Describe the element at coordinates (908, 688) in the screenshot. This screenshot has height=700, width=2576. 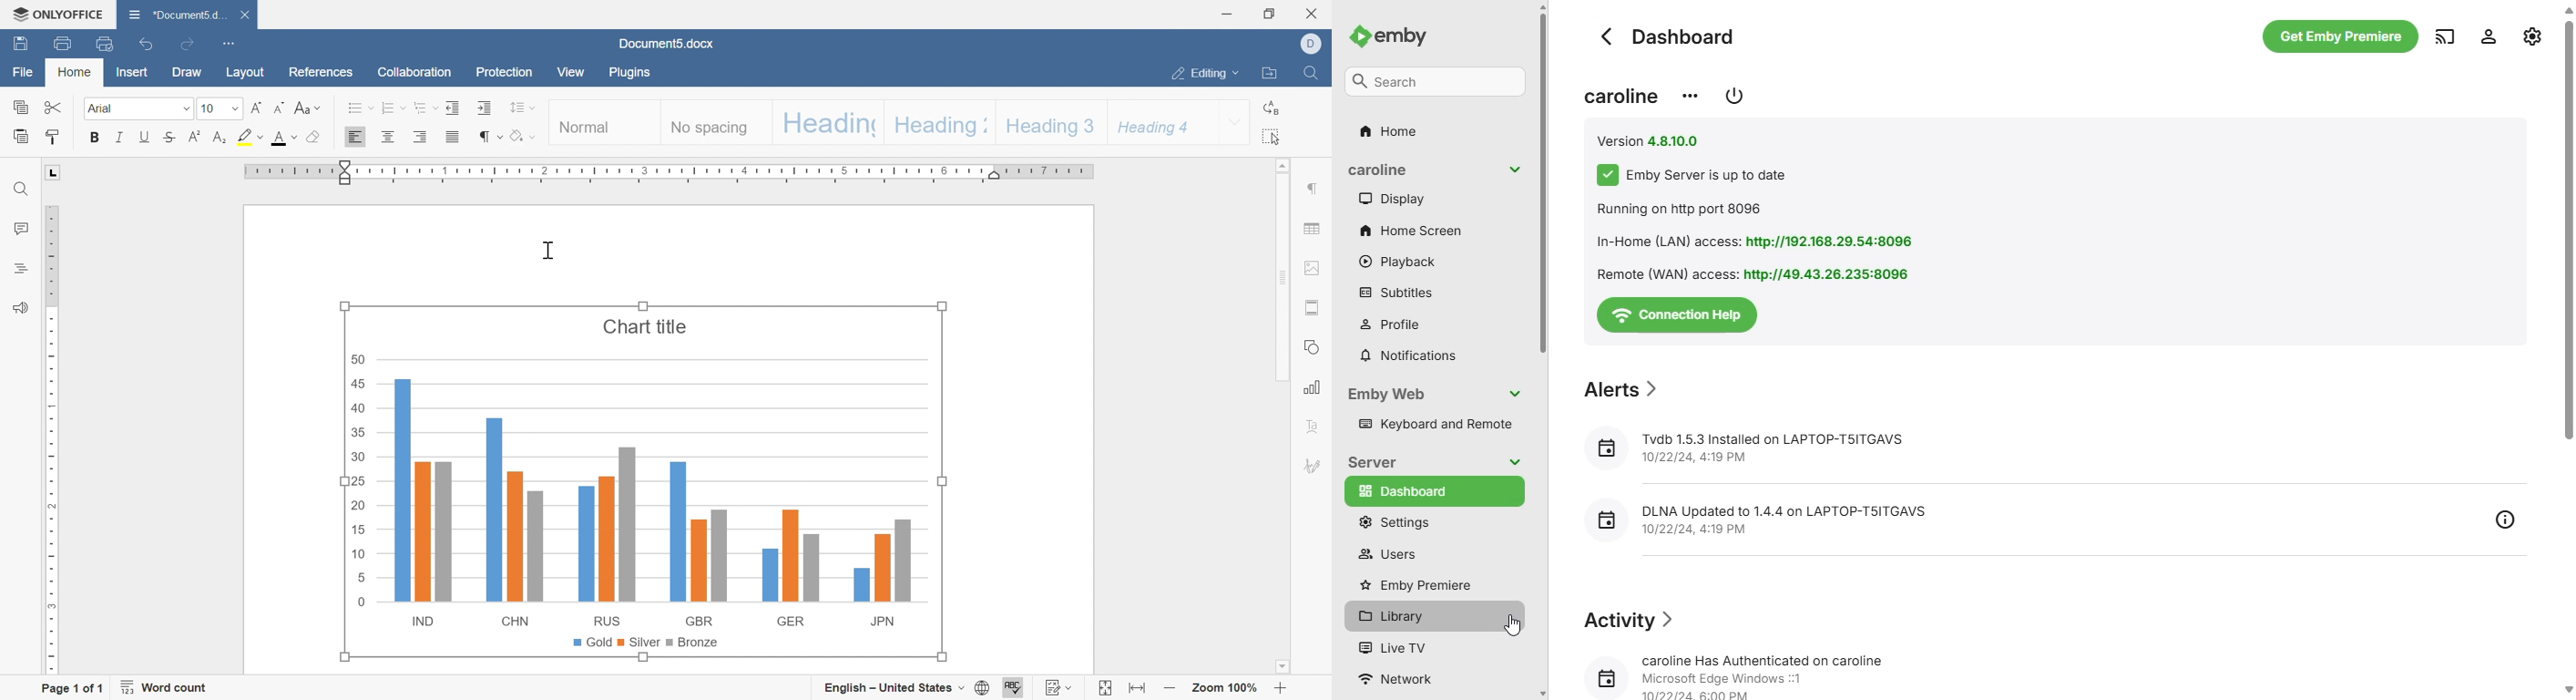
I see `set document language` at that location.